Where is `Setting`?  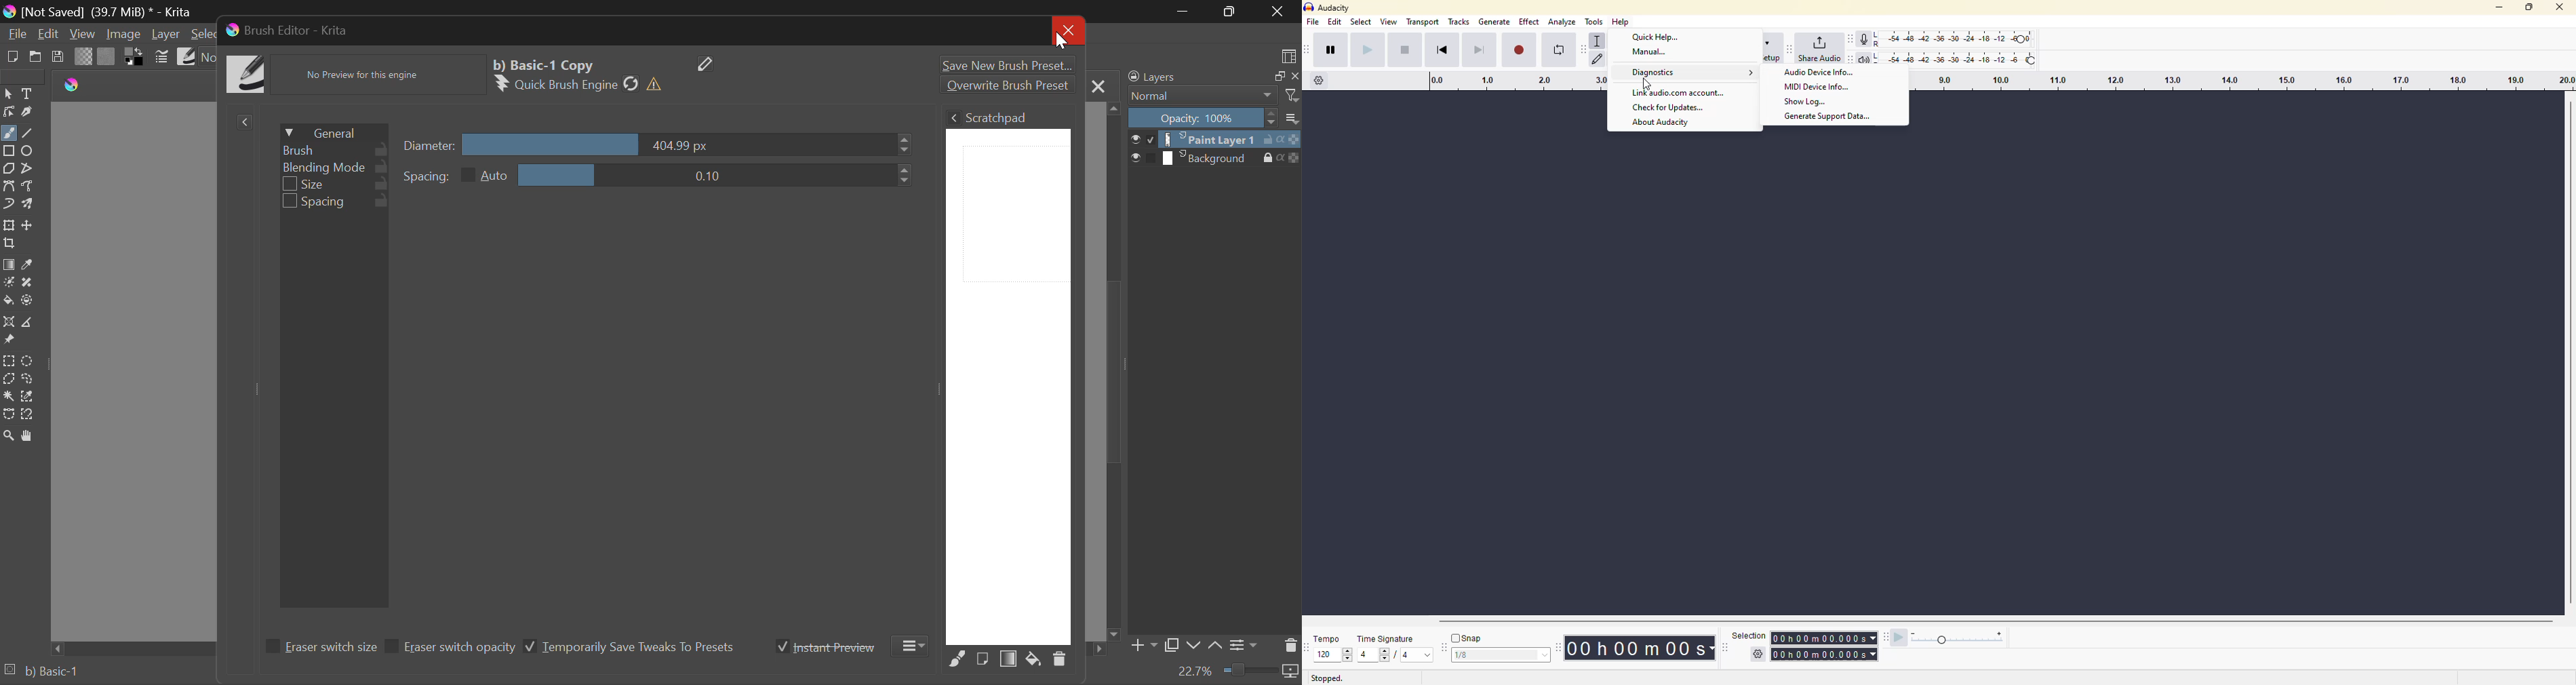 Setting is located at coordinates (1319, 84).